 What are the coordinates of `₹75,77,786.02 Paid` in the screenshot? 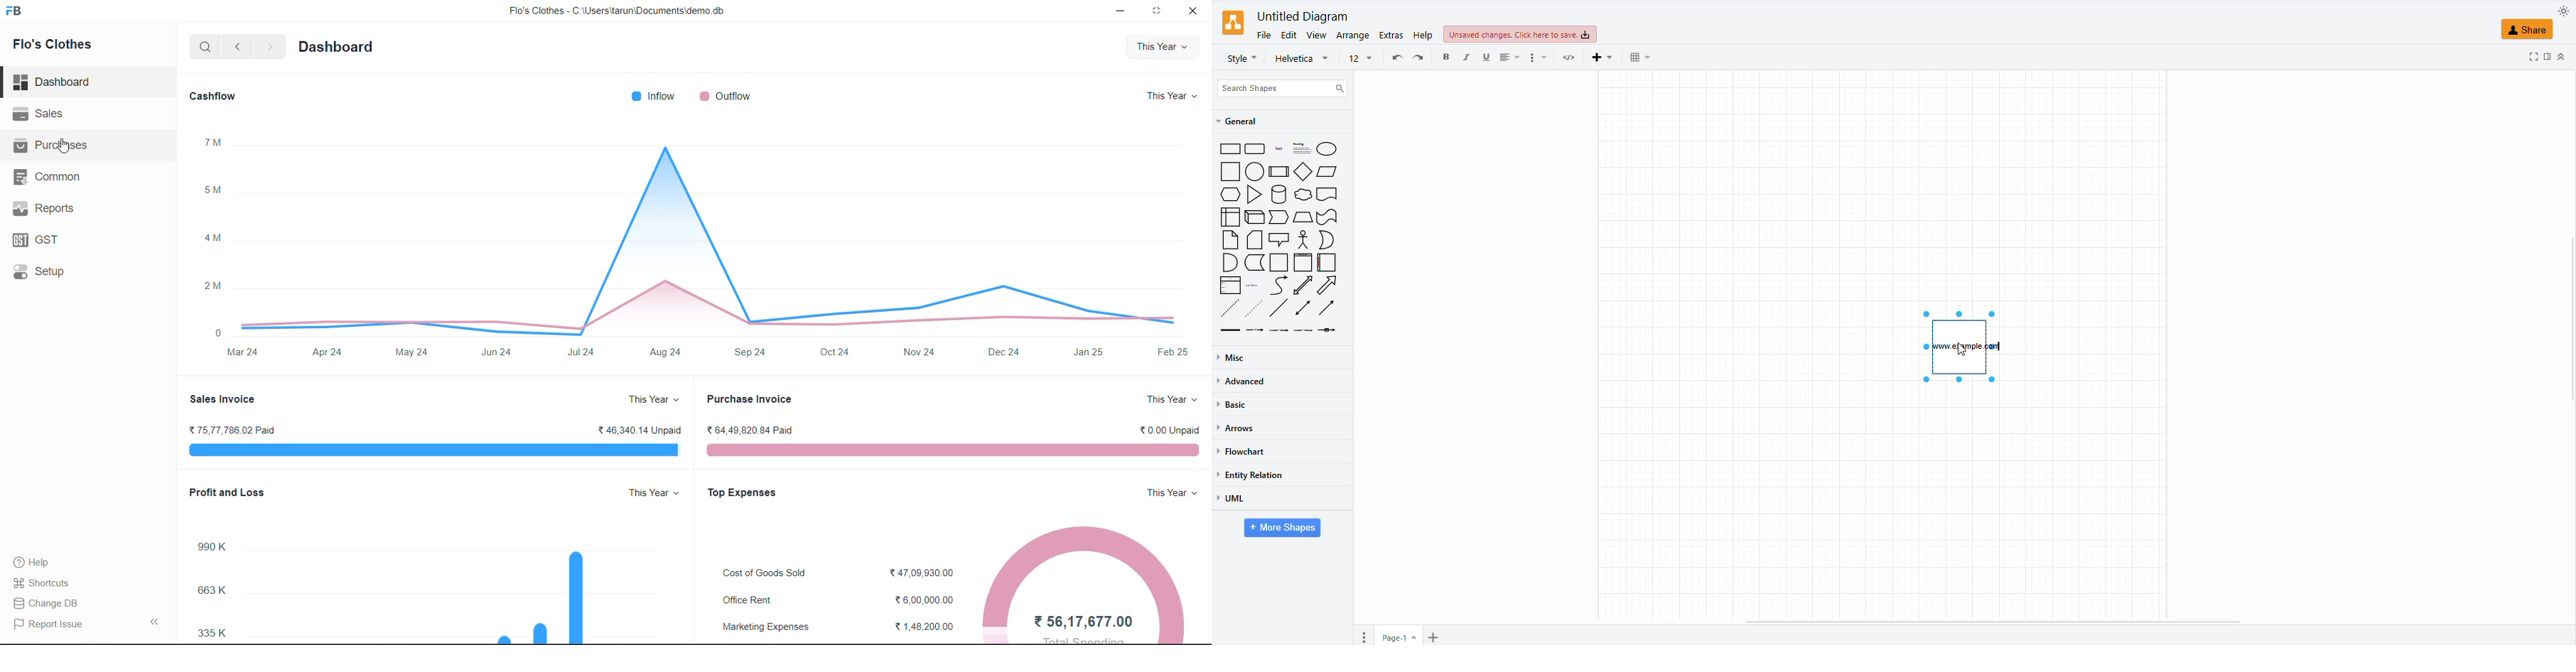 It's located at (230, 433).